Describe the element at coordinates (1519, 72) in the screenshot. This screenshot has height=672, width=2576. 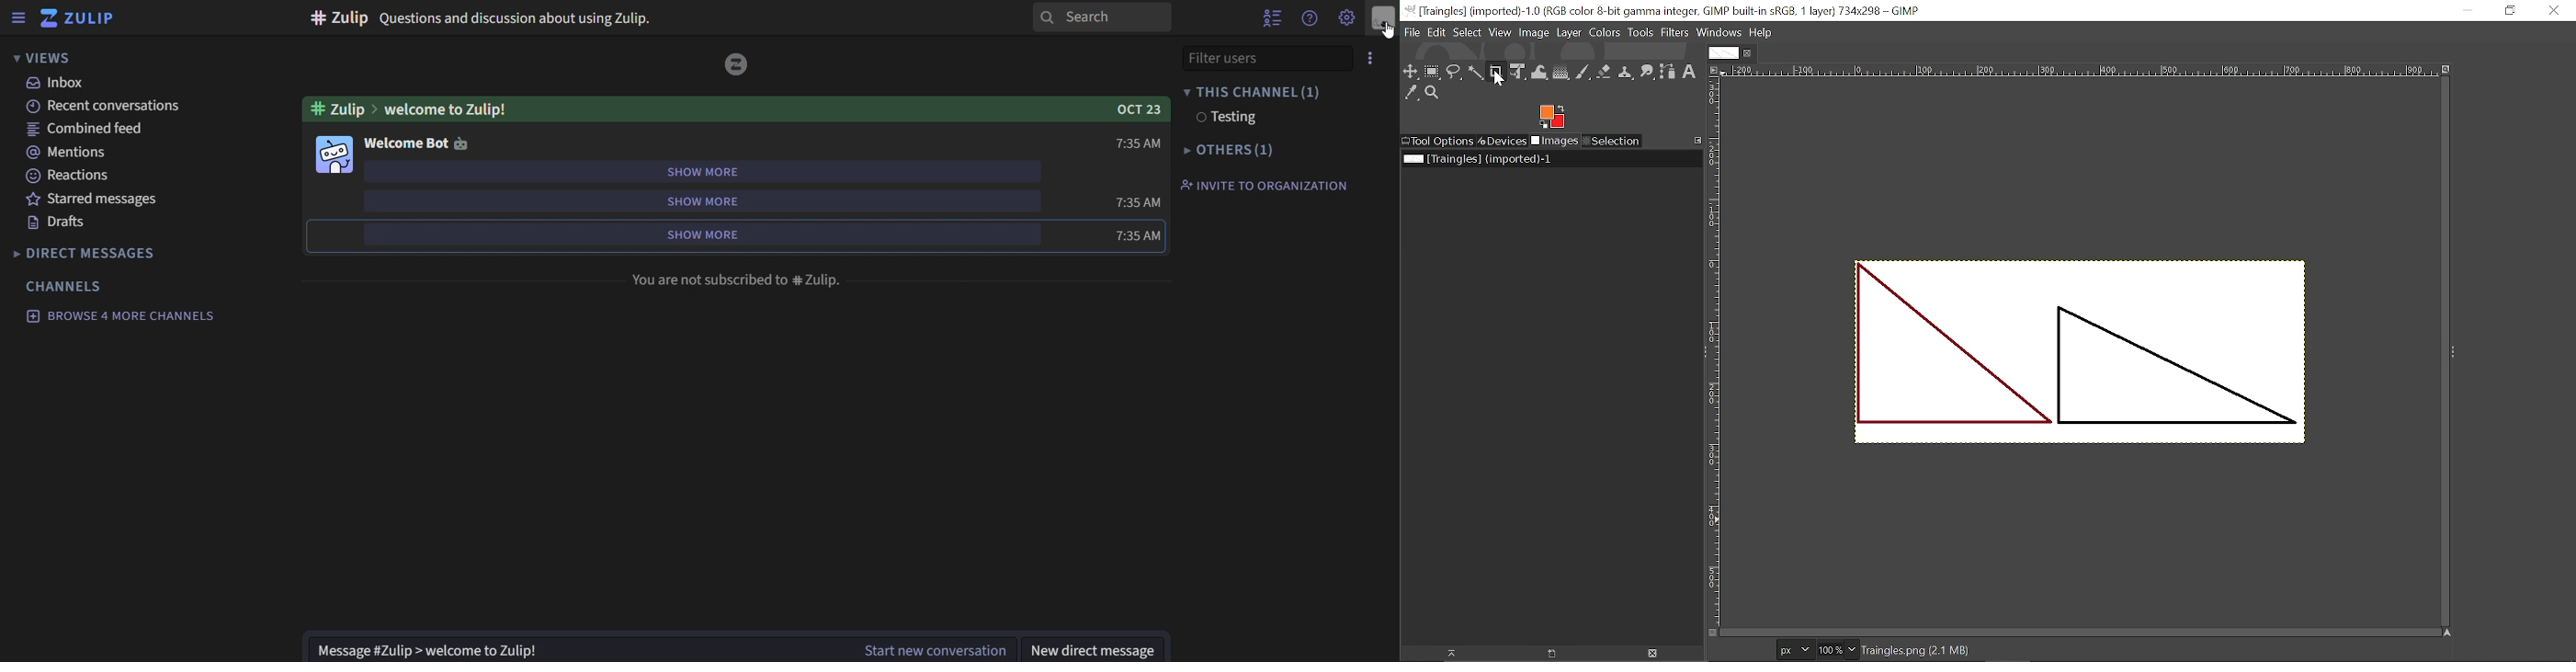
I see `Unified transform tool` at that location.